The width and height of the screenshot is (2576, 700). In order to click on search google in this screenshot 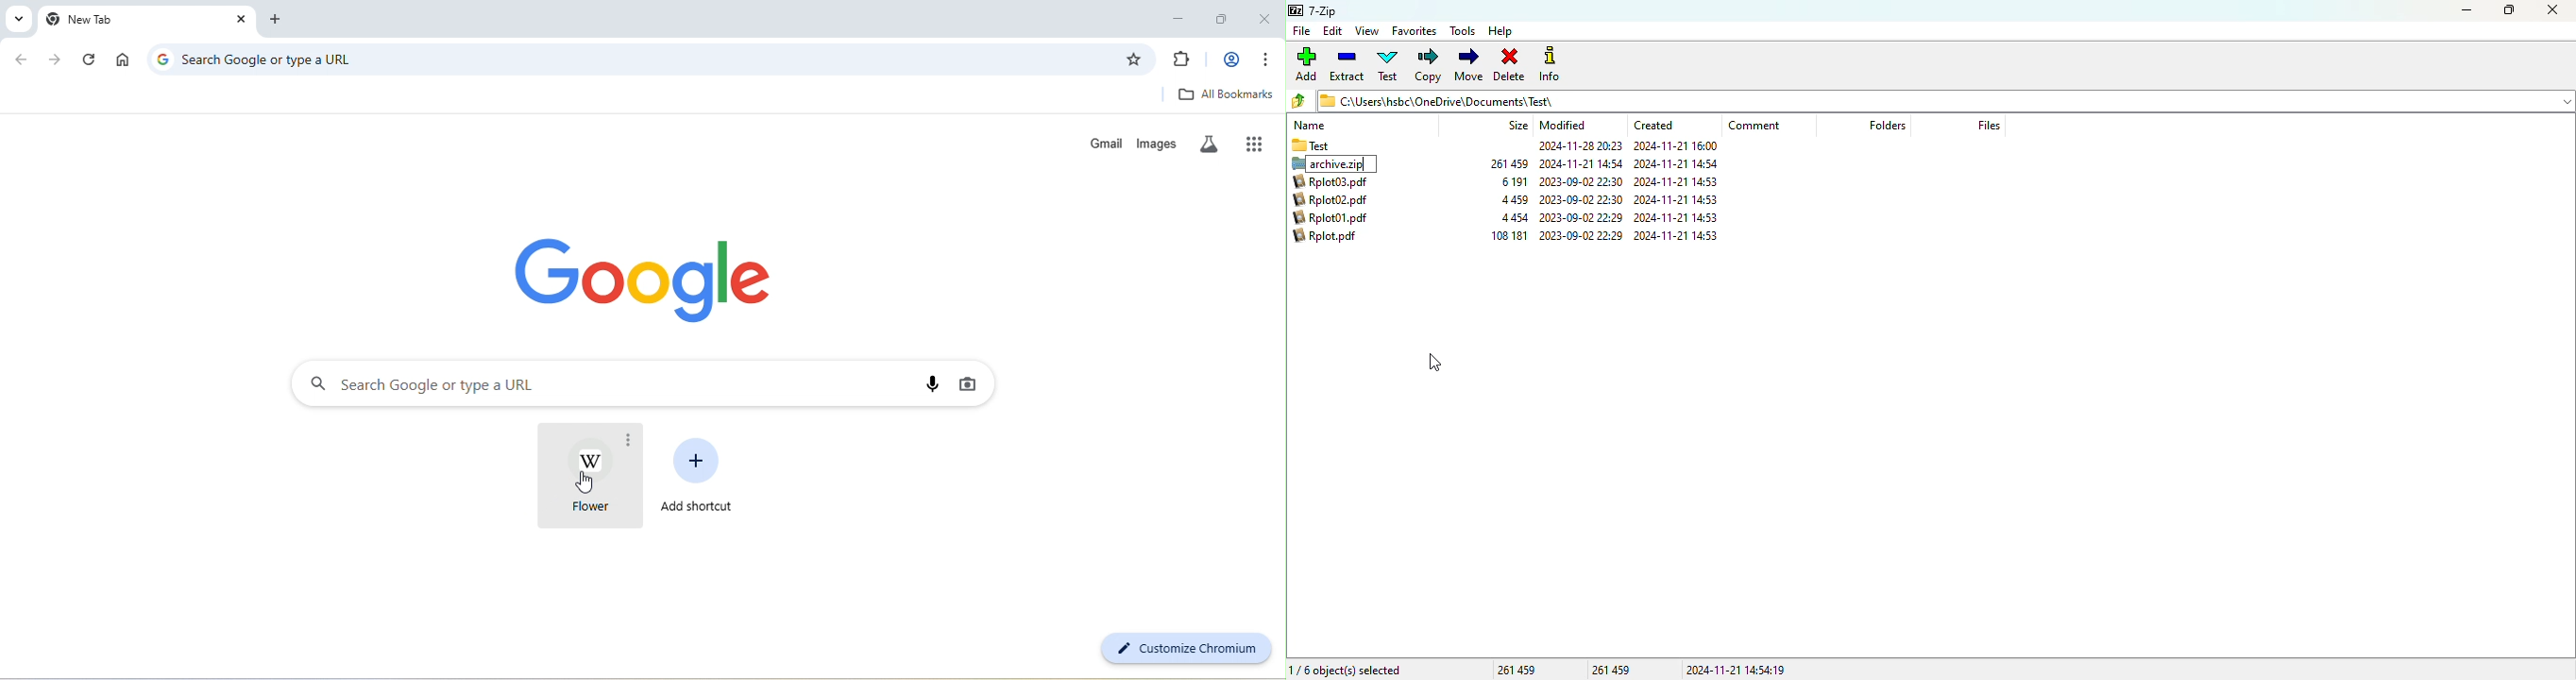, I will do `click(596, 384)`.